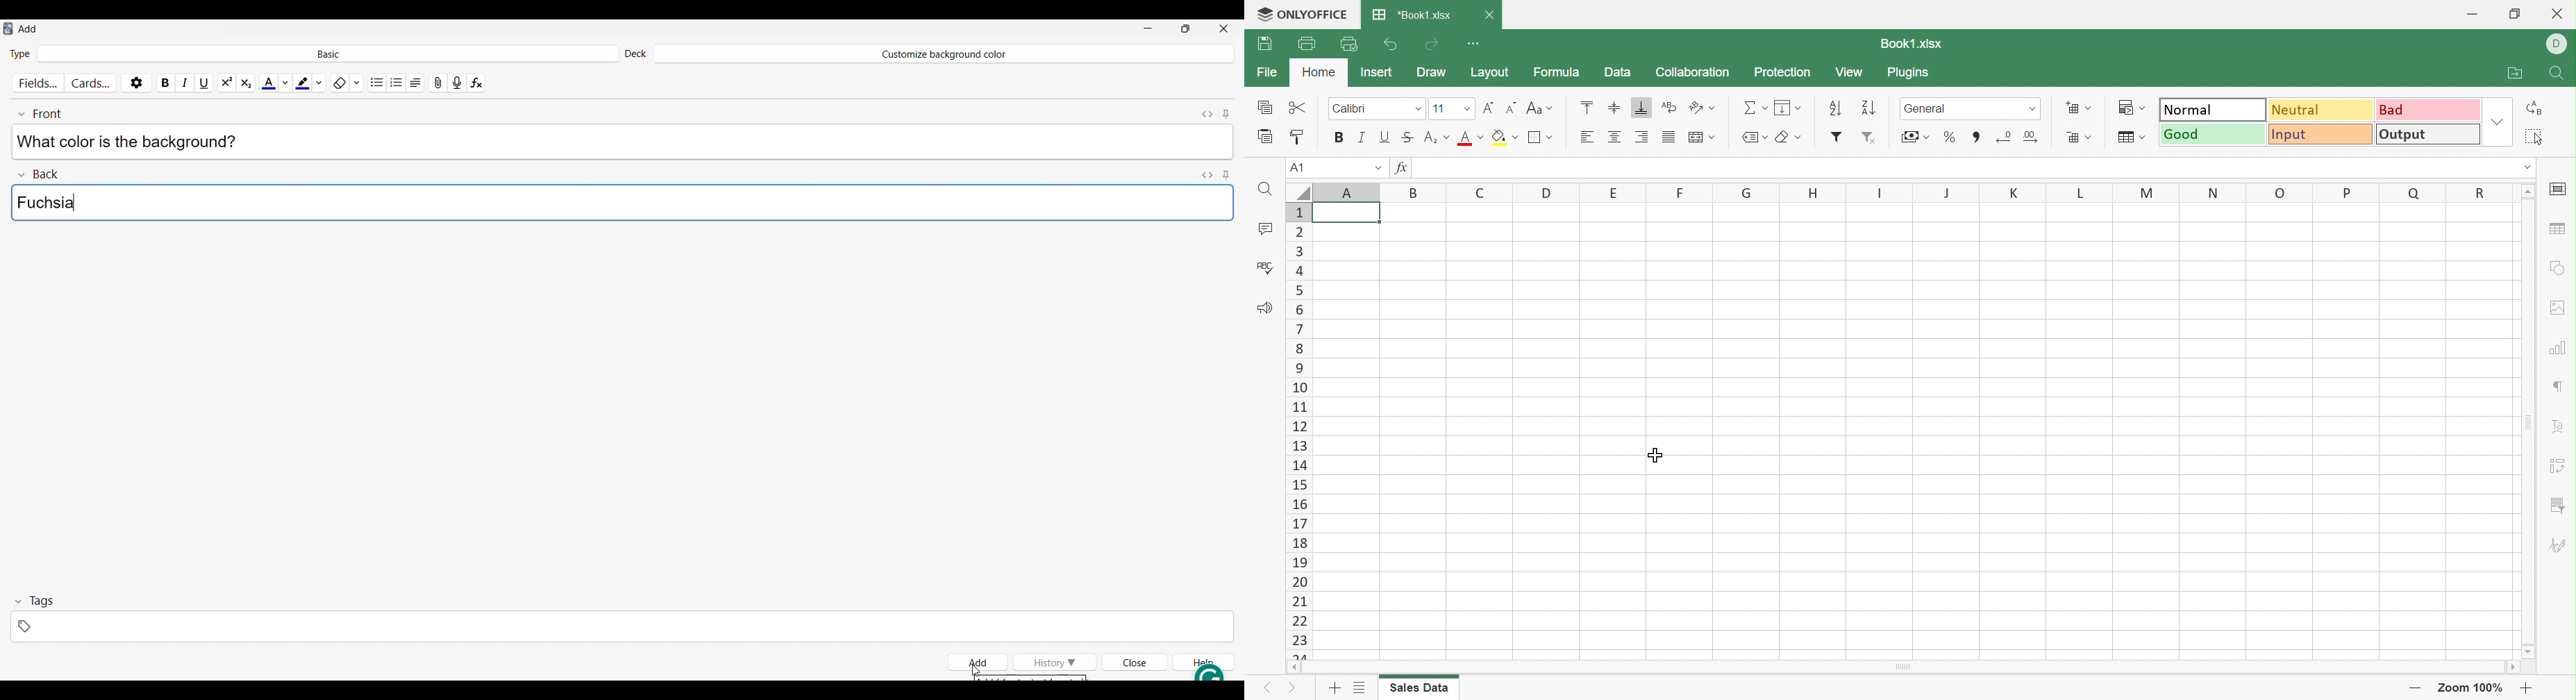 The width and height of the screenshot is (2576, 700). Describe the element at coordinates (476, 81) in the screenshot. I see `Equations` at that location.